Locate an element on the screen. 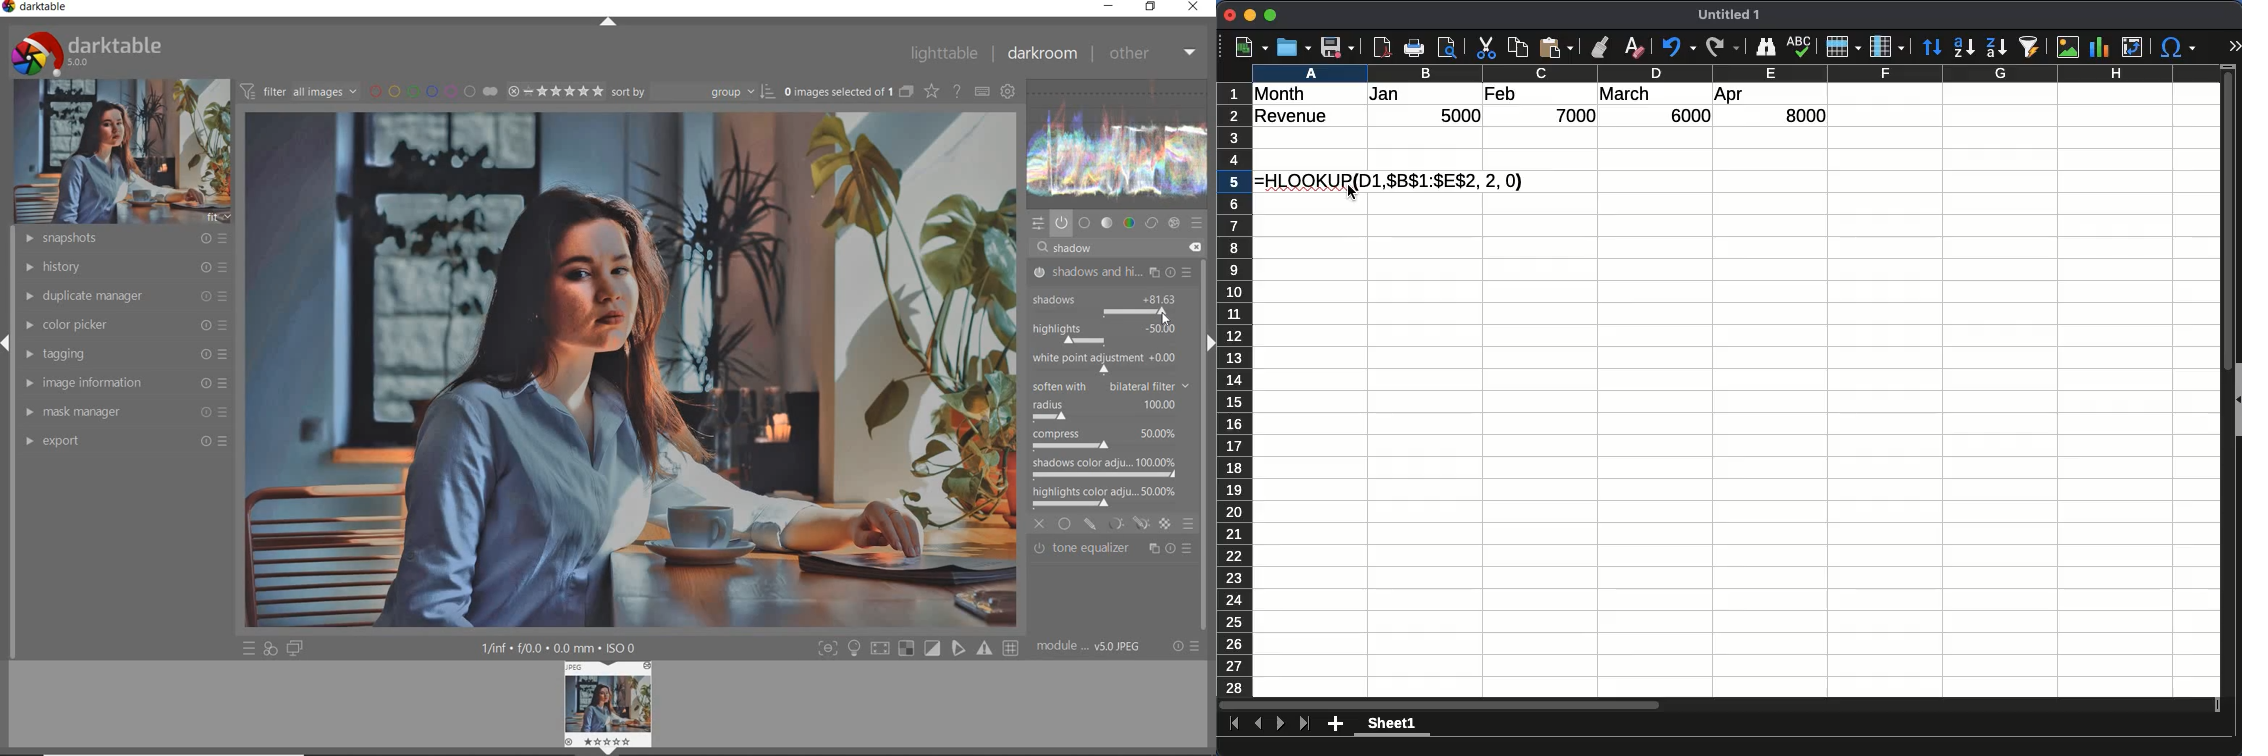  columns is located at coordinates (1736, 73).